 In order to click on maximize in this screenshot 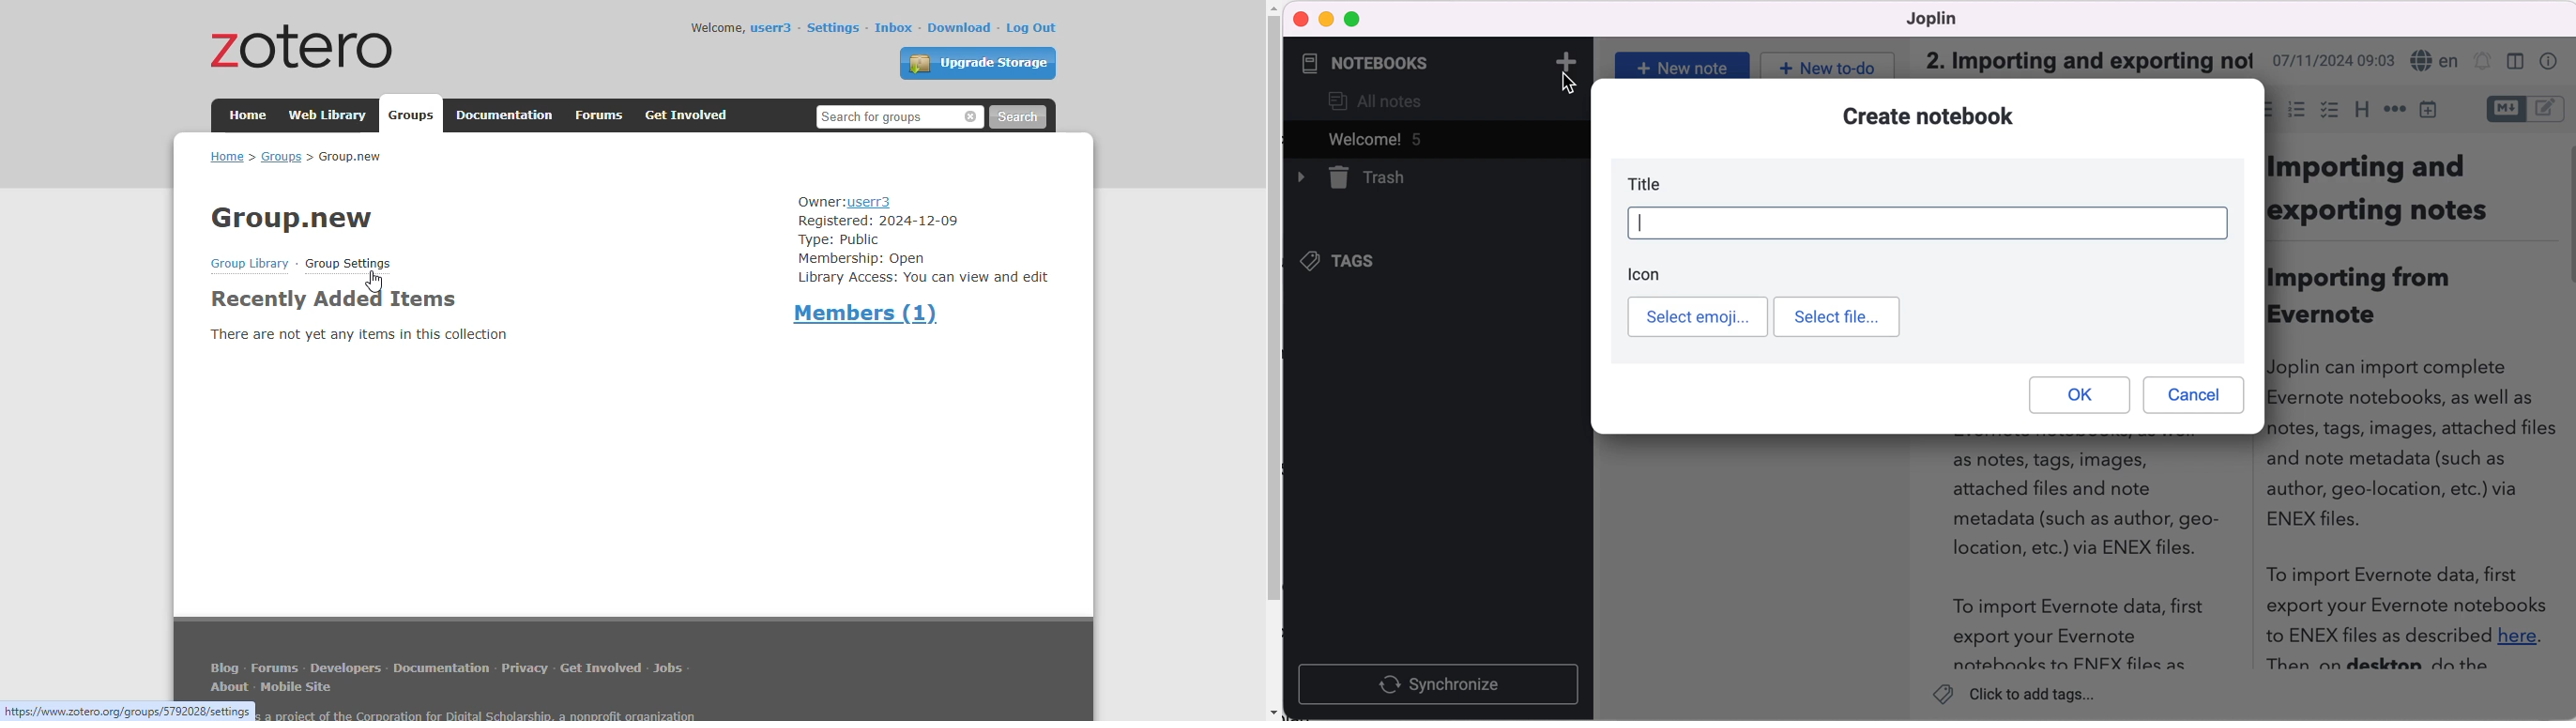, I will do `click(1355, 20)`.